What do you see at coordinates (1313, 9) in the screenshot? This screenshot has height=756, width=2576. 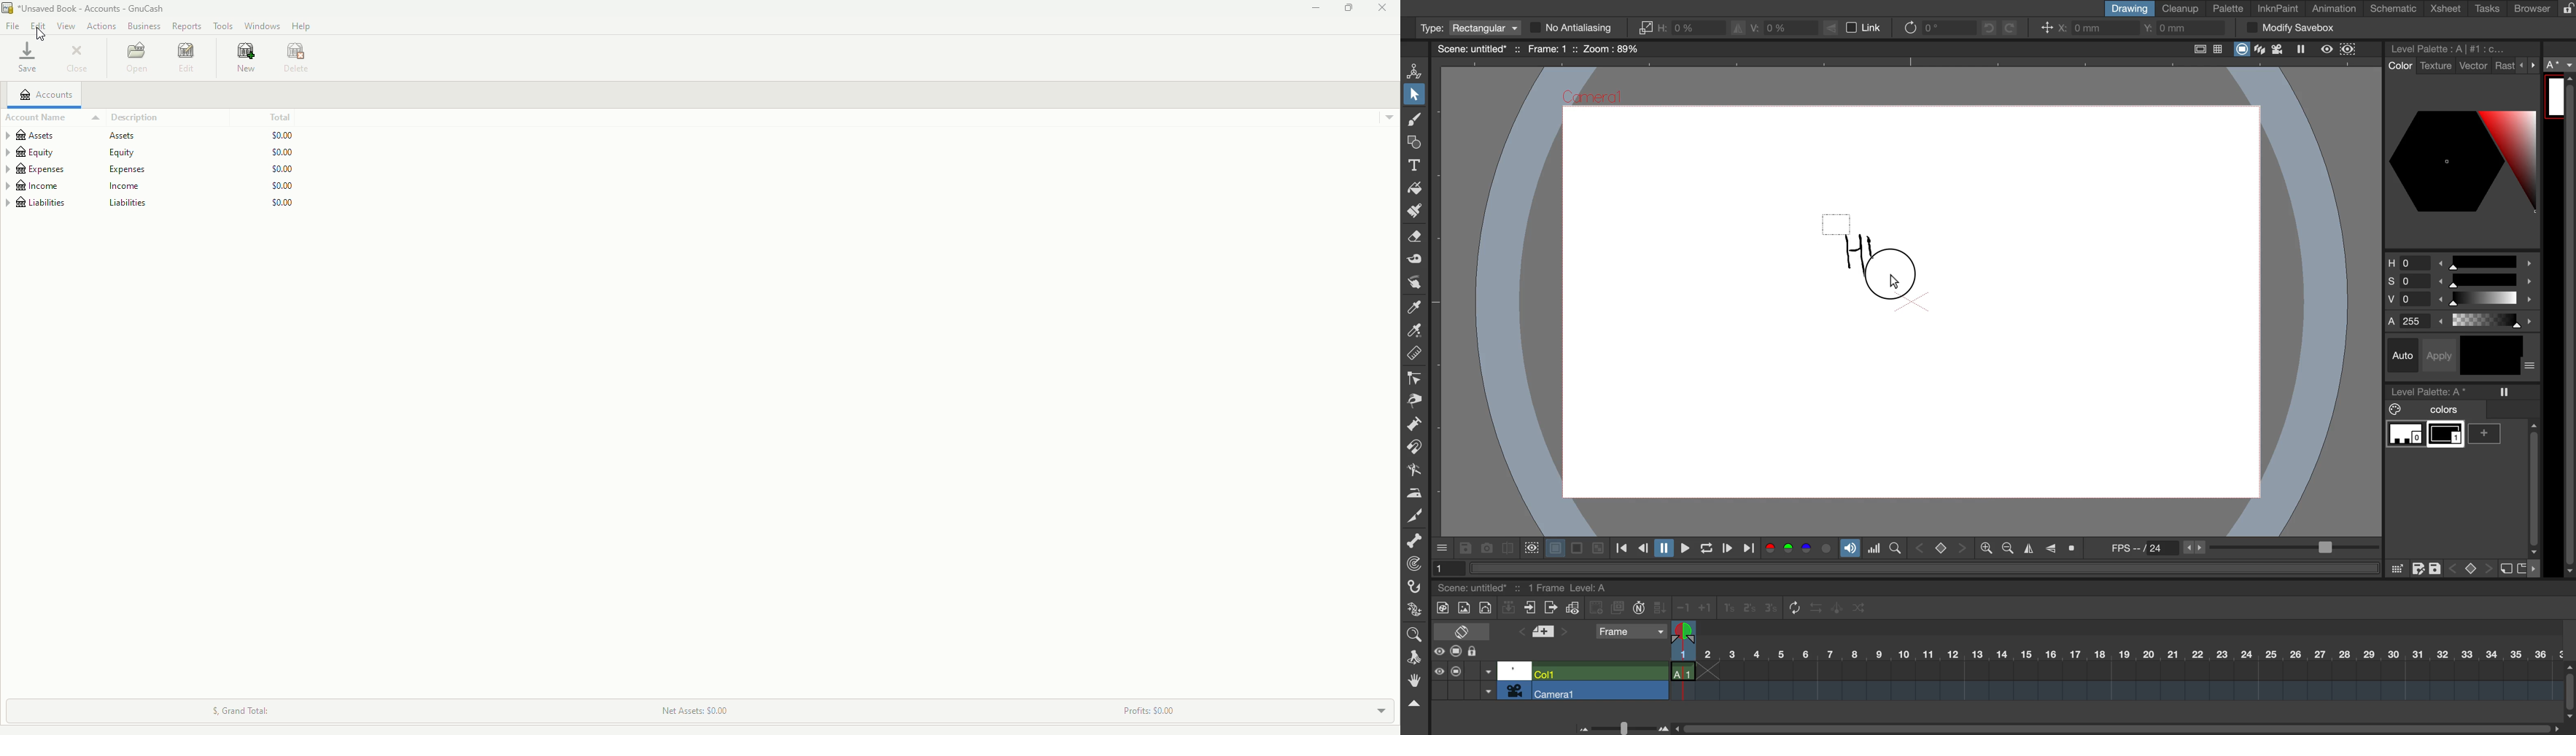 I see `Minimize` at bounding box center [1313, 9].